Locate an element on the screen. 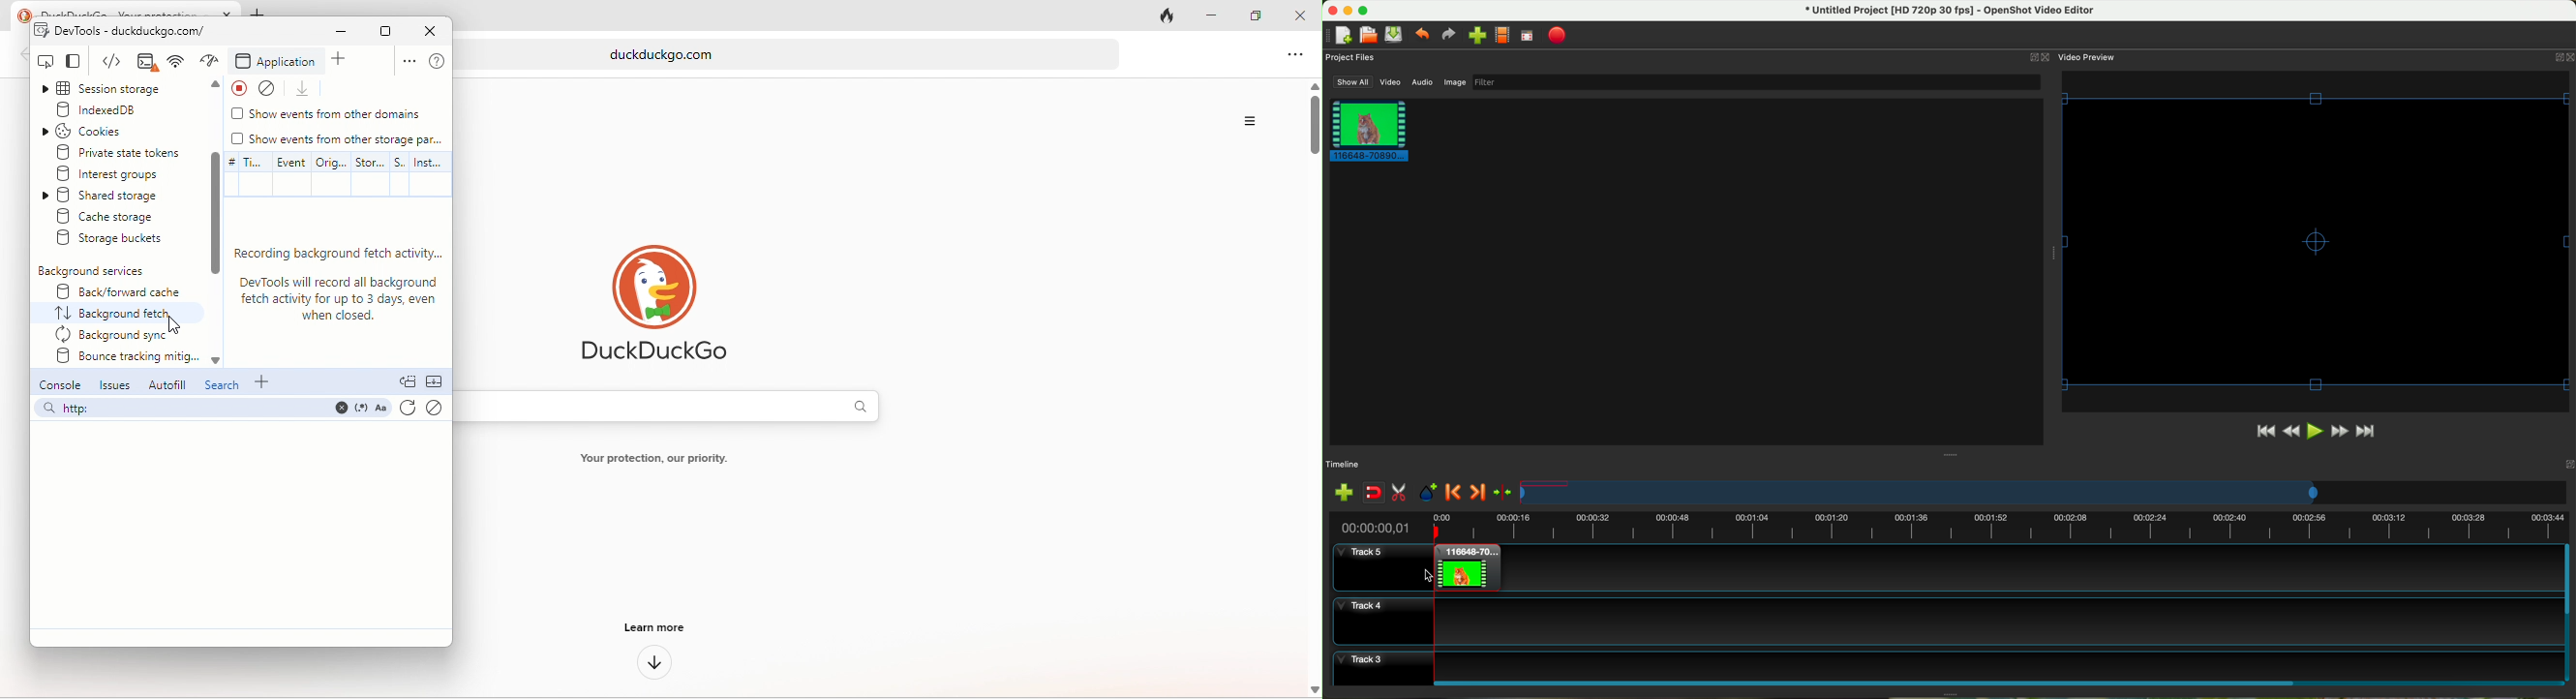 The image size is (2576, 700). timeline is located at coordinates (1948, 525).